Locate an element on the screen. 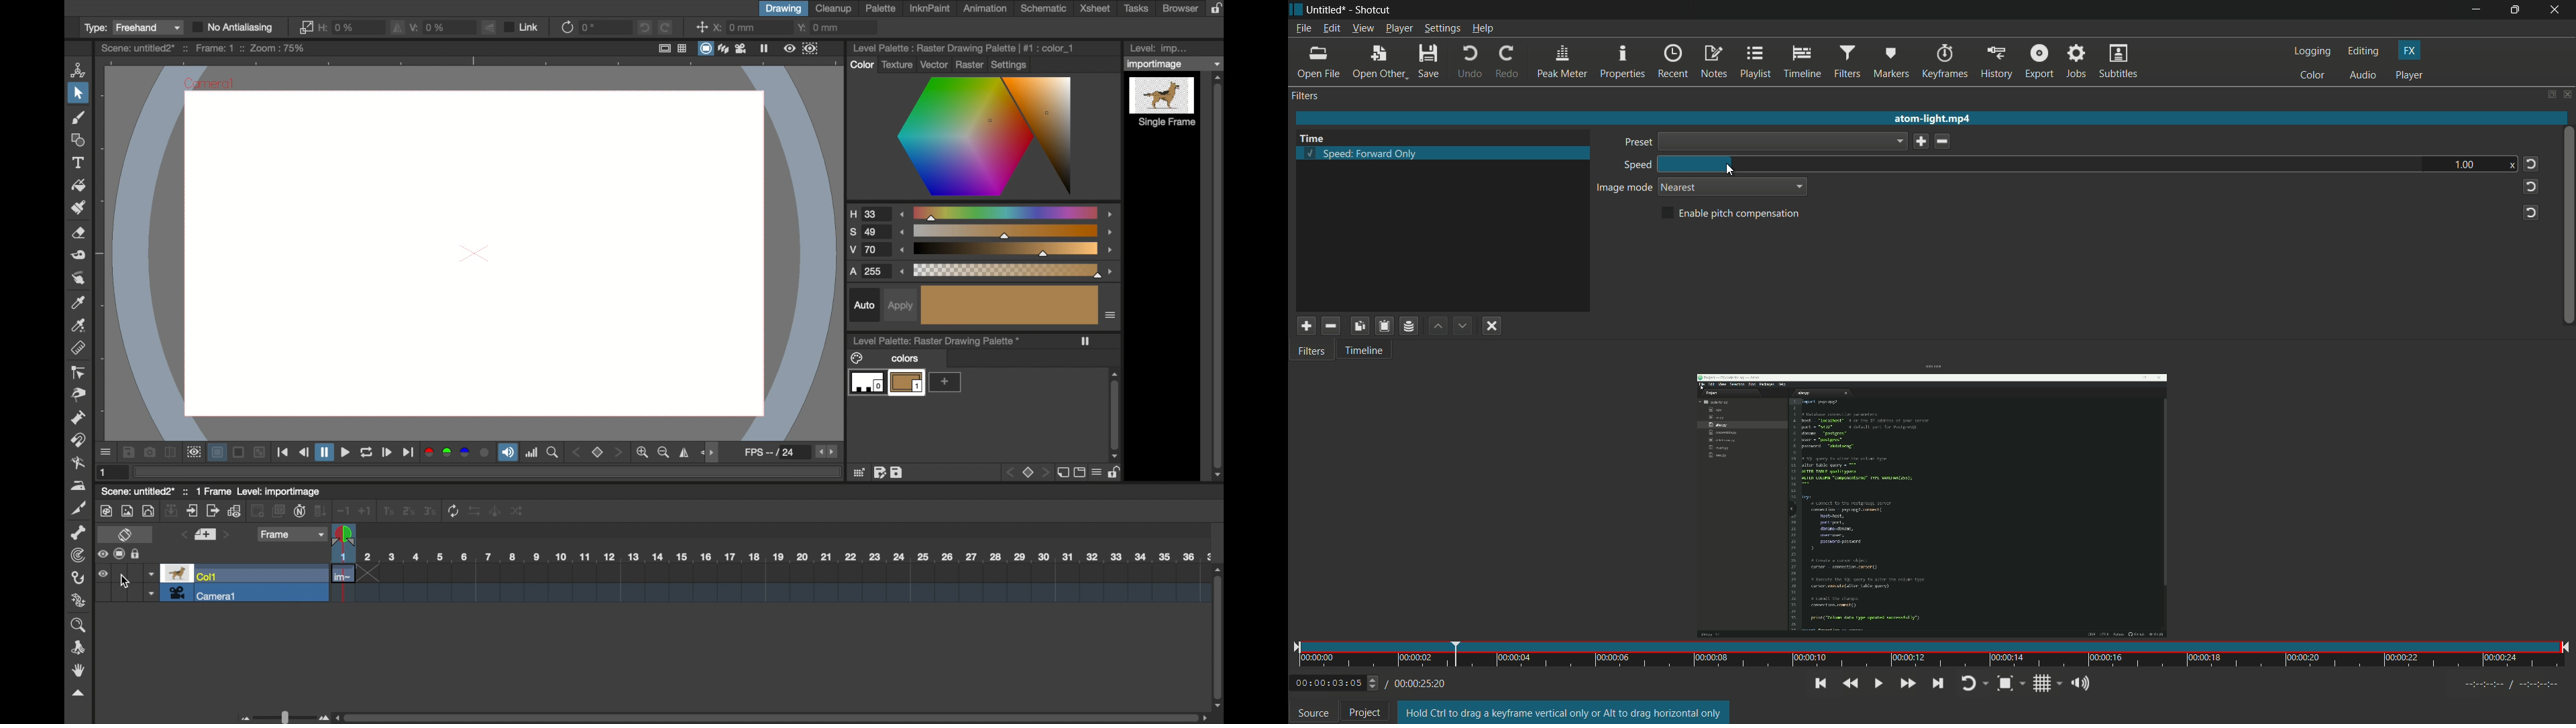 The image size is (2576, 728). markers is located at coordinates (1892, 62).